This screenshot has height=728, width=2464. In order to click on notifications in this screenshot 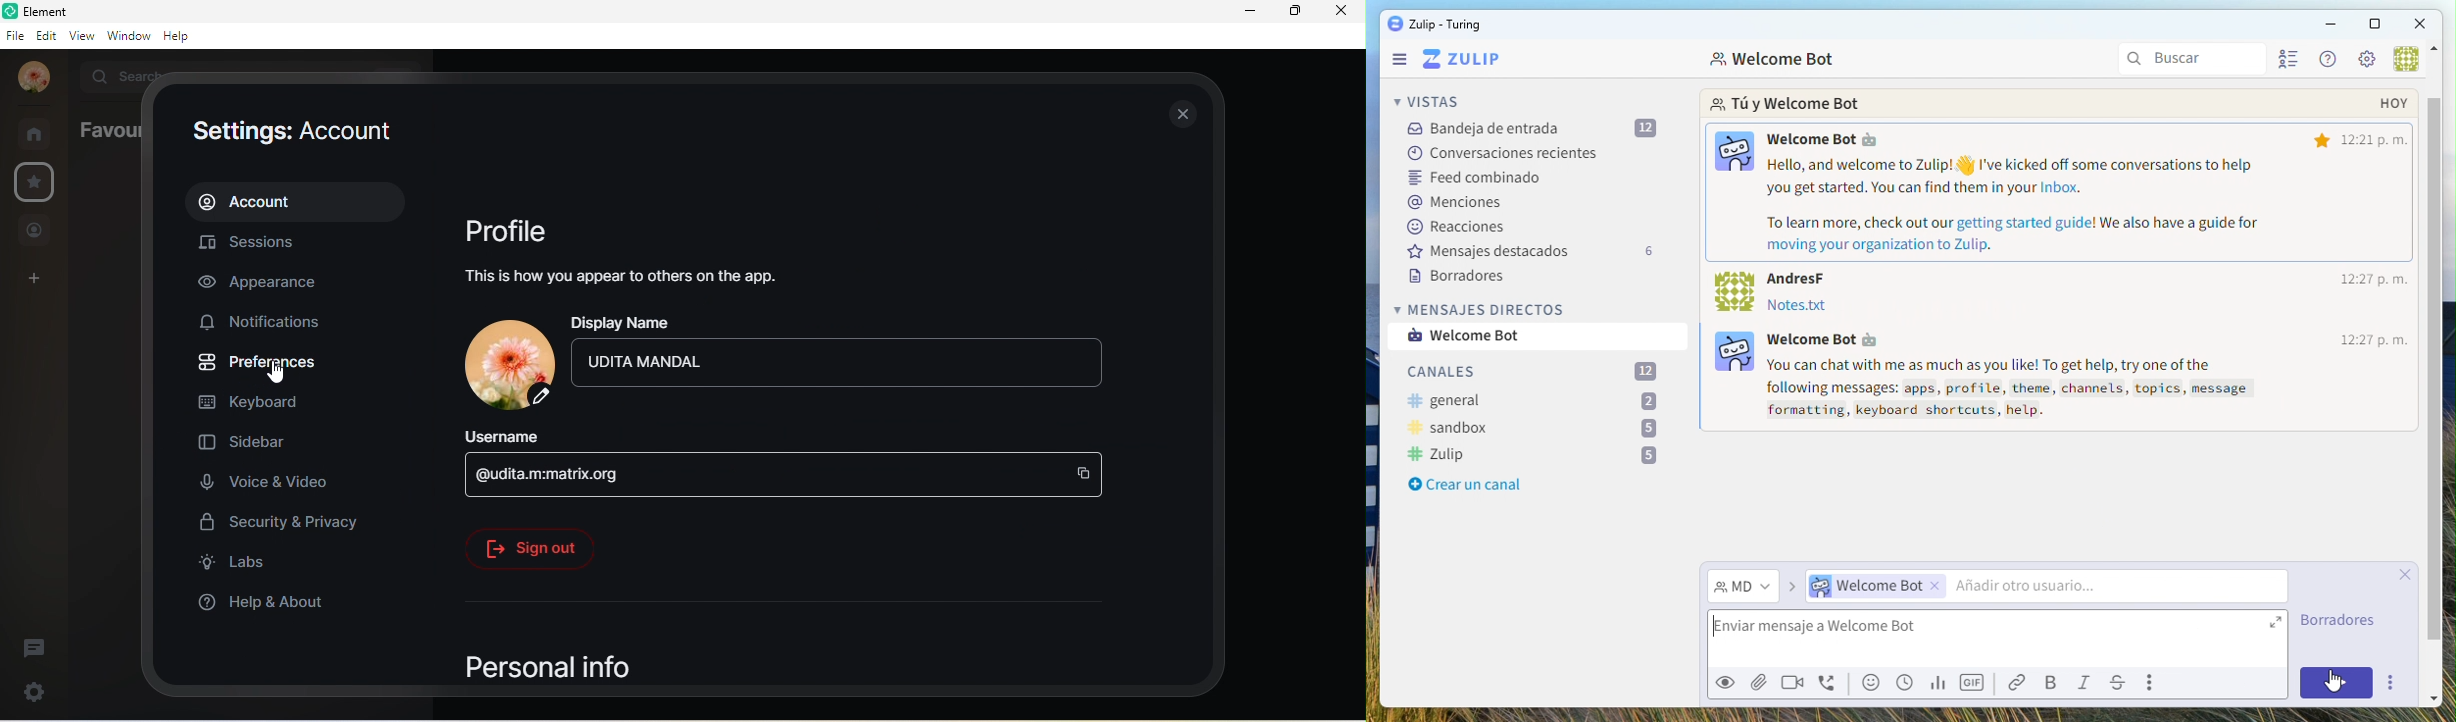, I will do `click(270, 324)`.